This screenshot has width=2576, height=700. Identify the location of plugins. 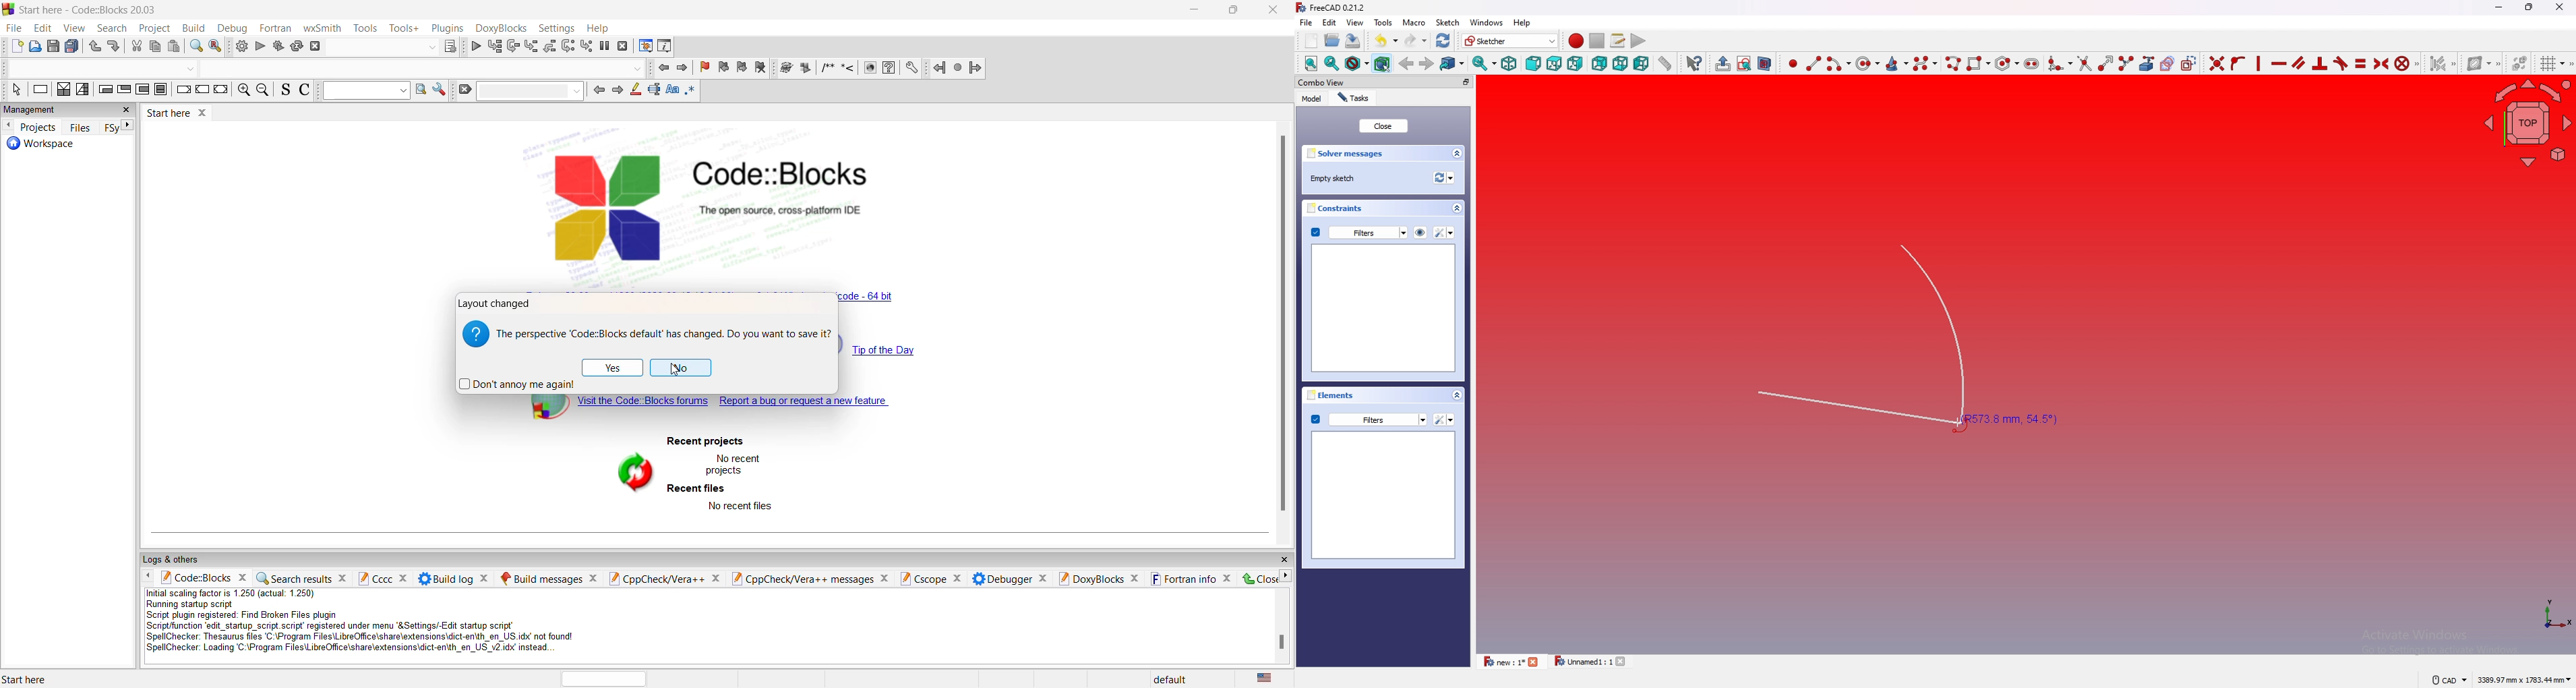
(446, 28).